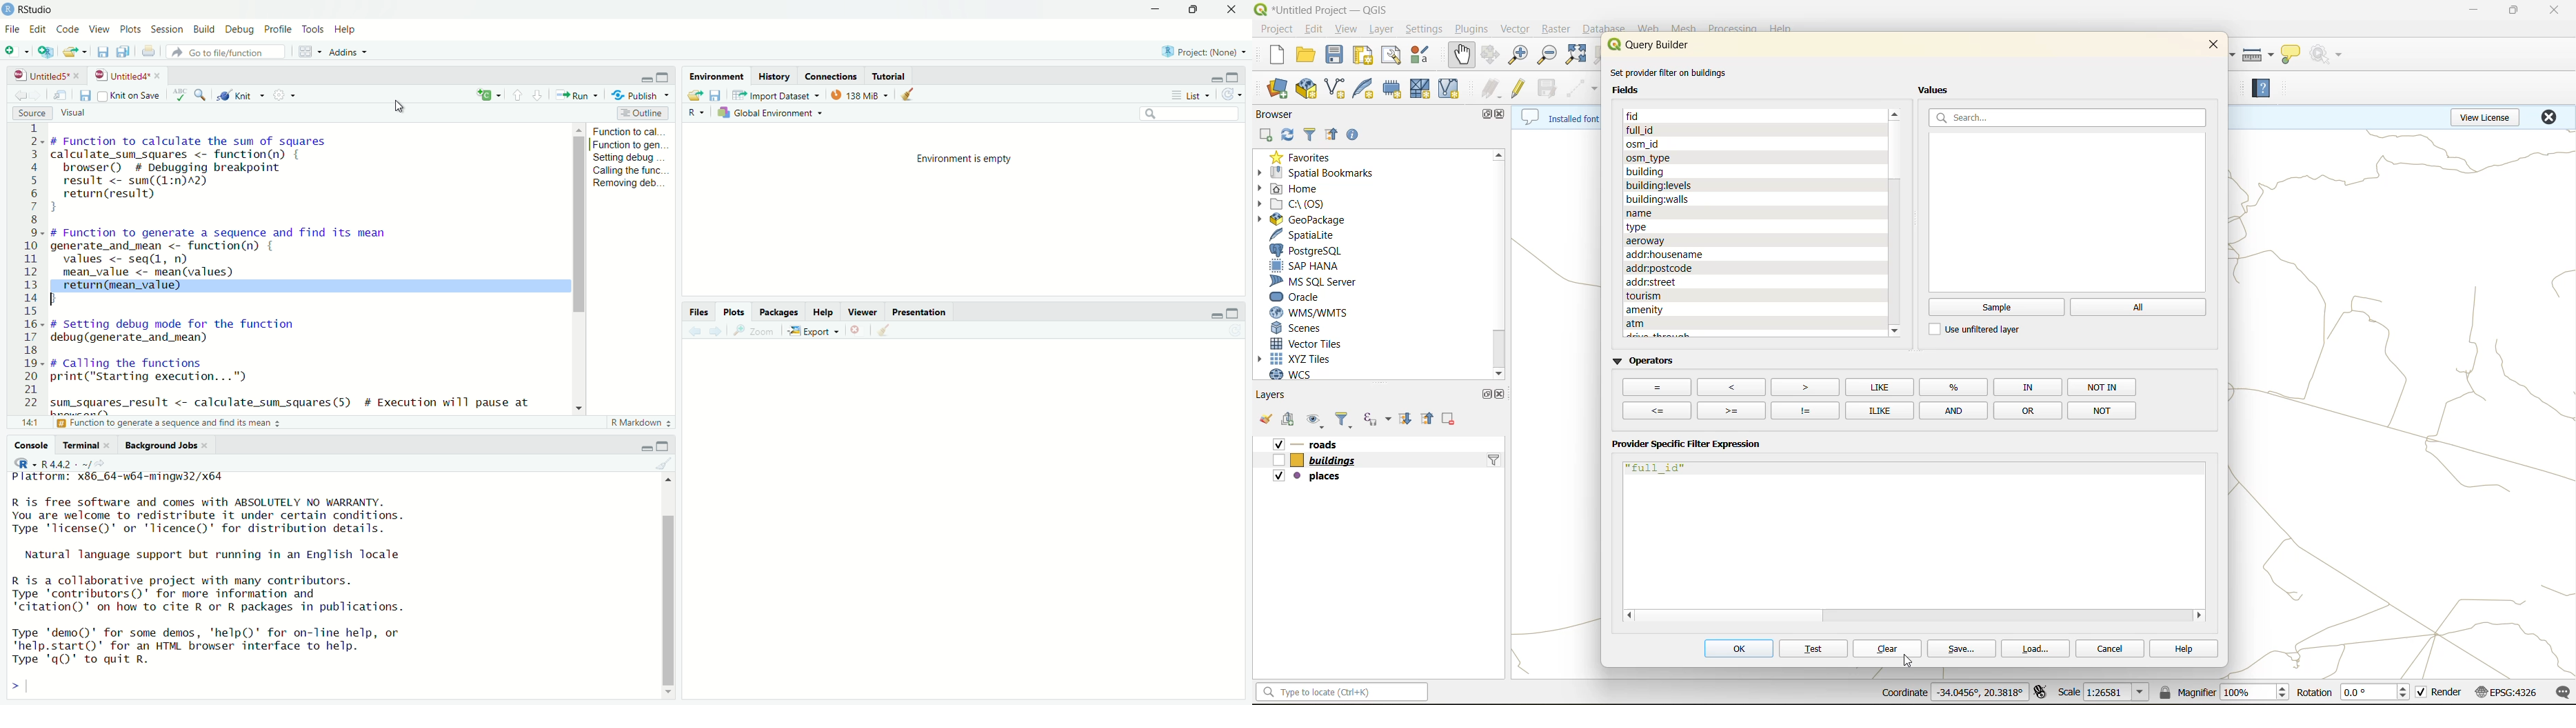 This screenshot has height=728, width=2576. What do you see at coordinates (38, 93) in the screenshot?
I see `go forward to the next source location` at bounding box center [38, 93].